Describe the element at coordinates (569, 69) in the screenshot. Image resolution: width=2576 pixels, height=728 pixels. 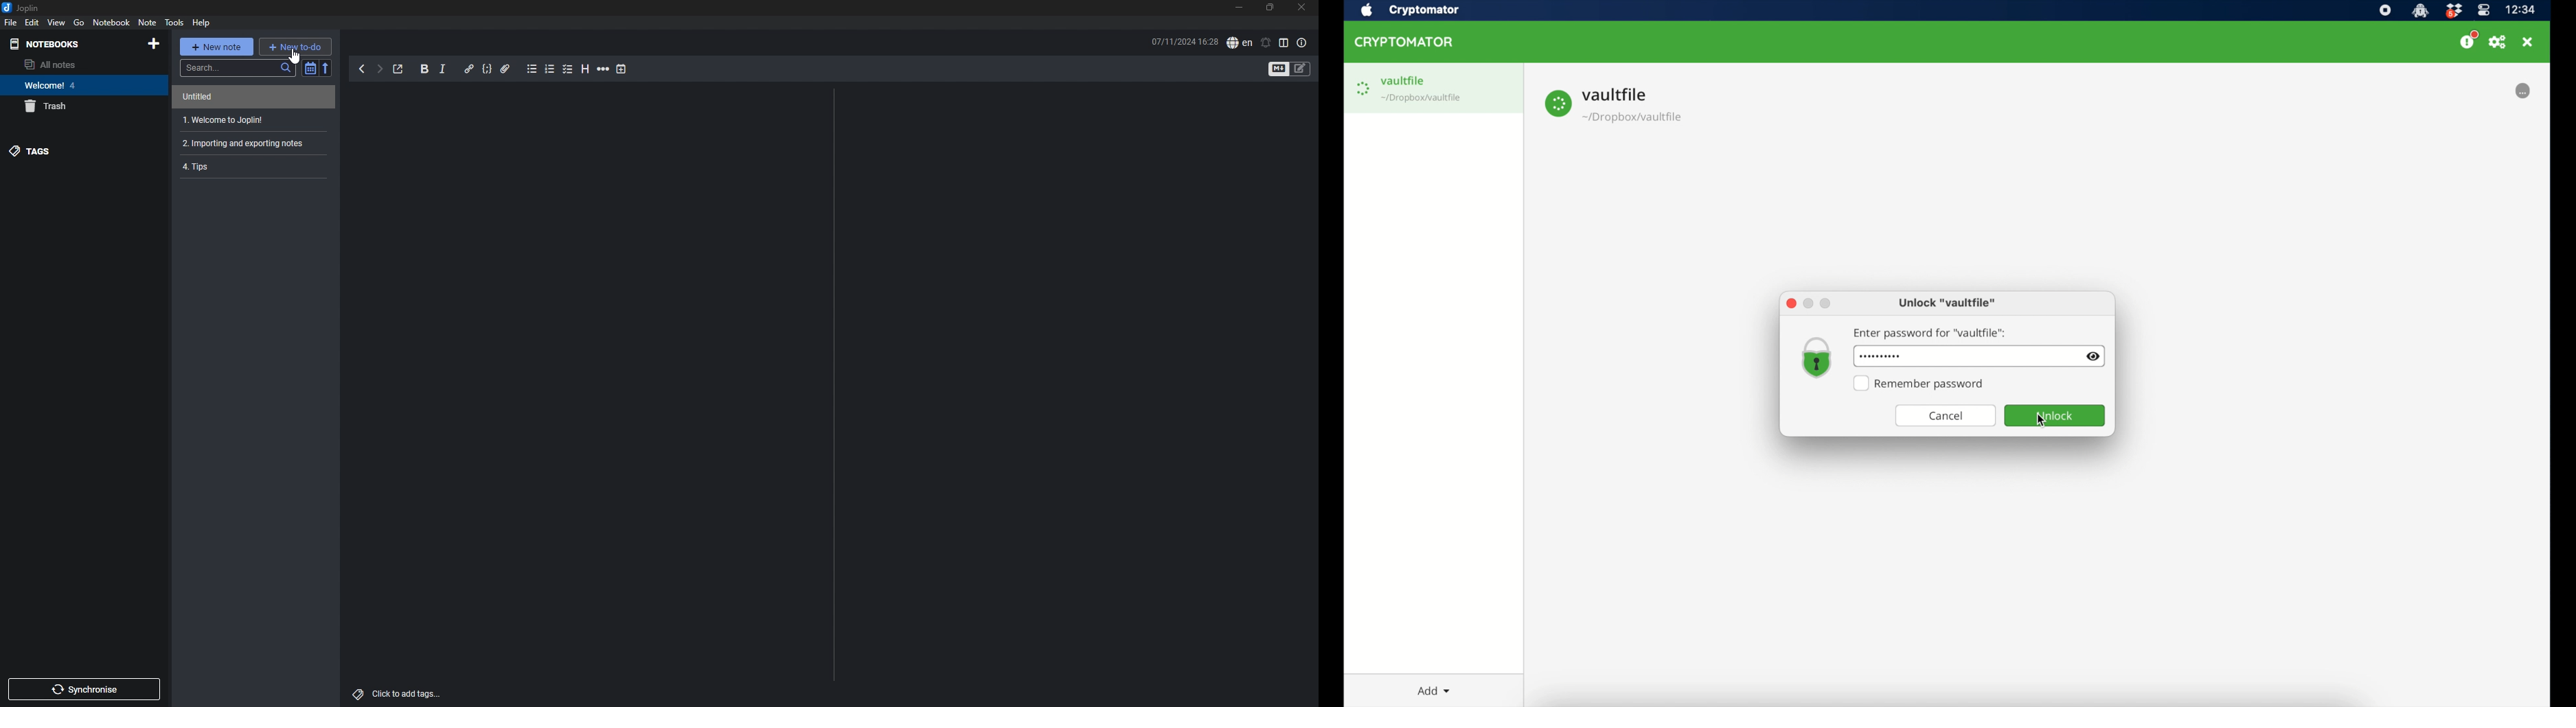
I see `checkbox` at that location.